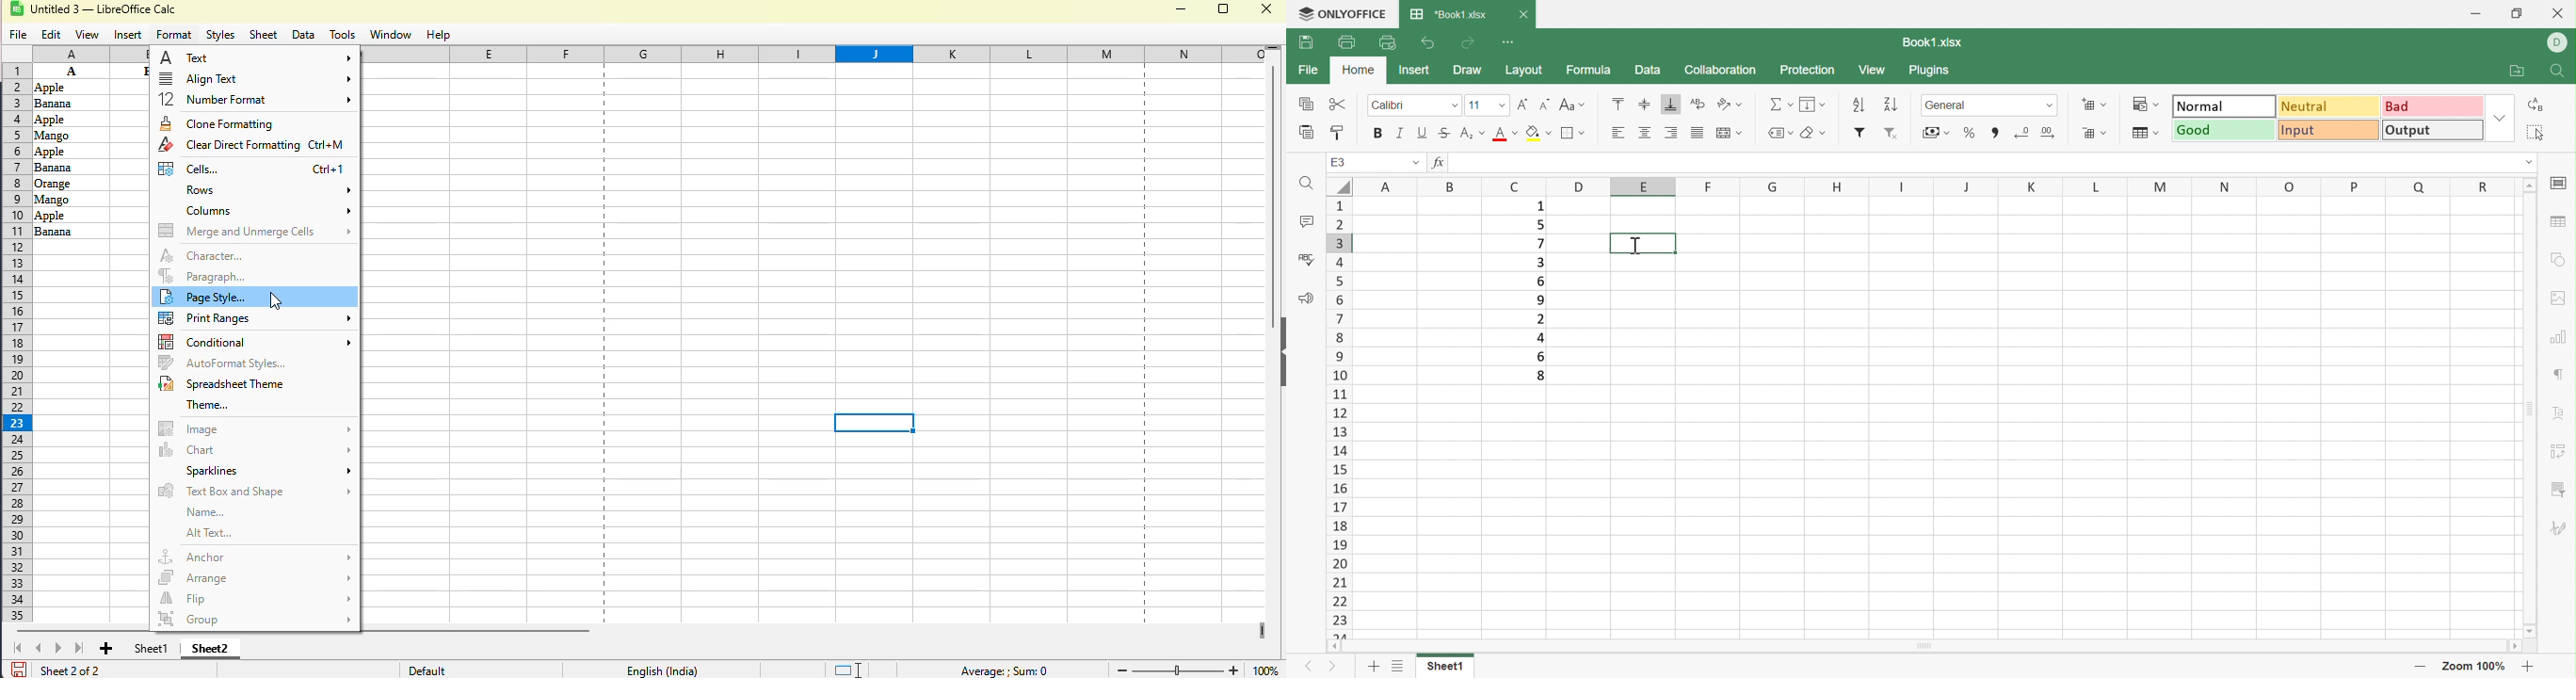  I want to click on flip, so click(255, 599).